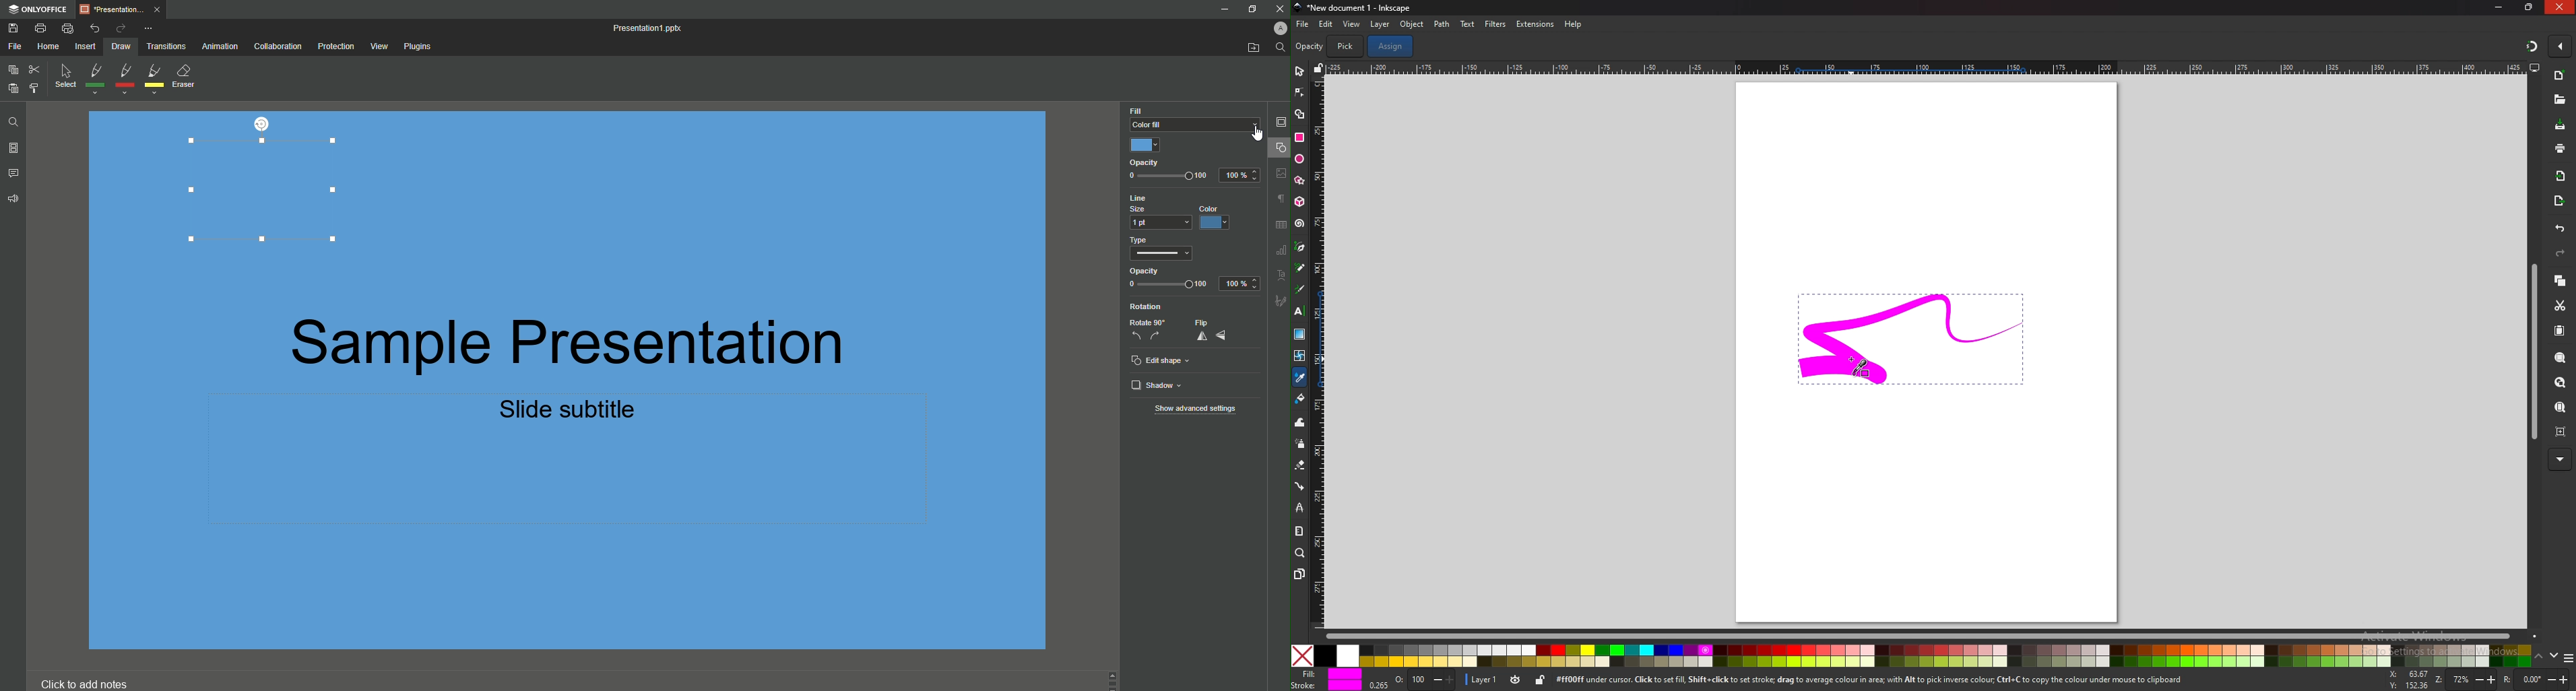 The width and height of the screenshot is (2576, 700). Describe the element at coordinates (121, 48) in the screenshot. I see `Draw` at that location.